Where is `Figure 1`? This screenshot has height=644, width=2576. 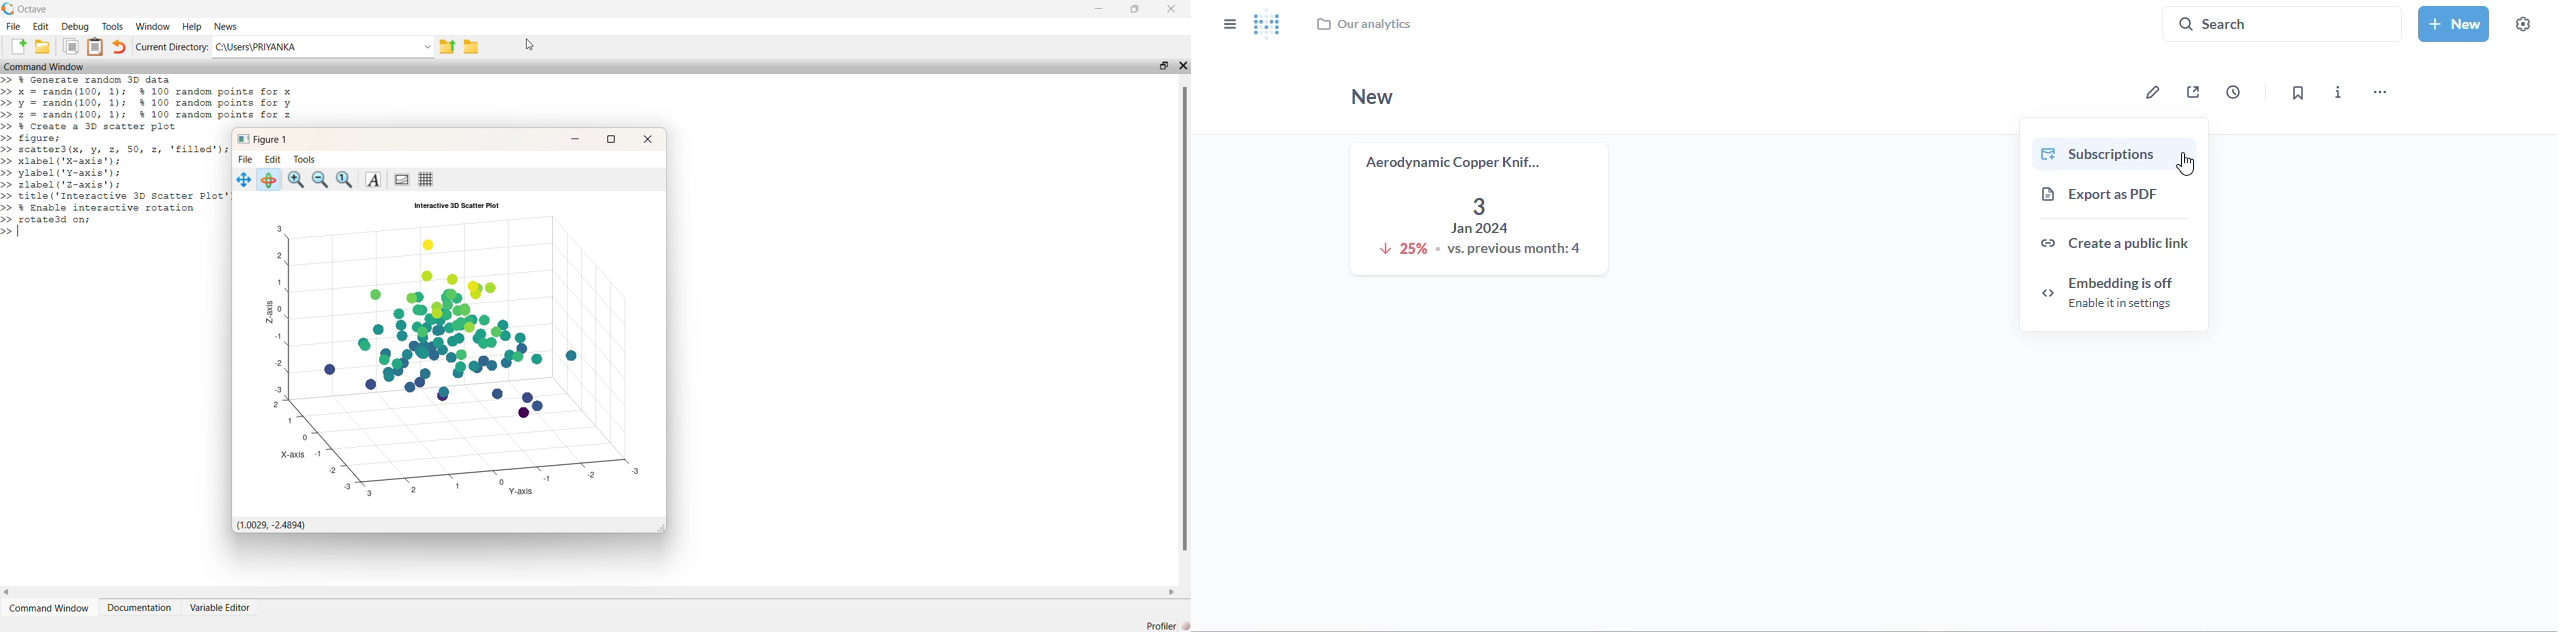 Figure 1 is located at coordinates (263, 140).